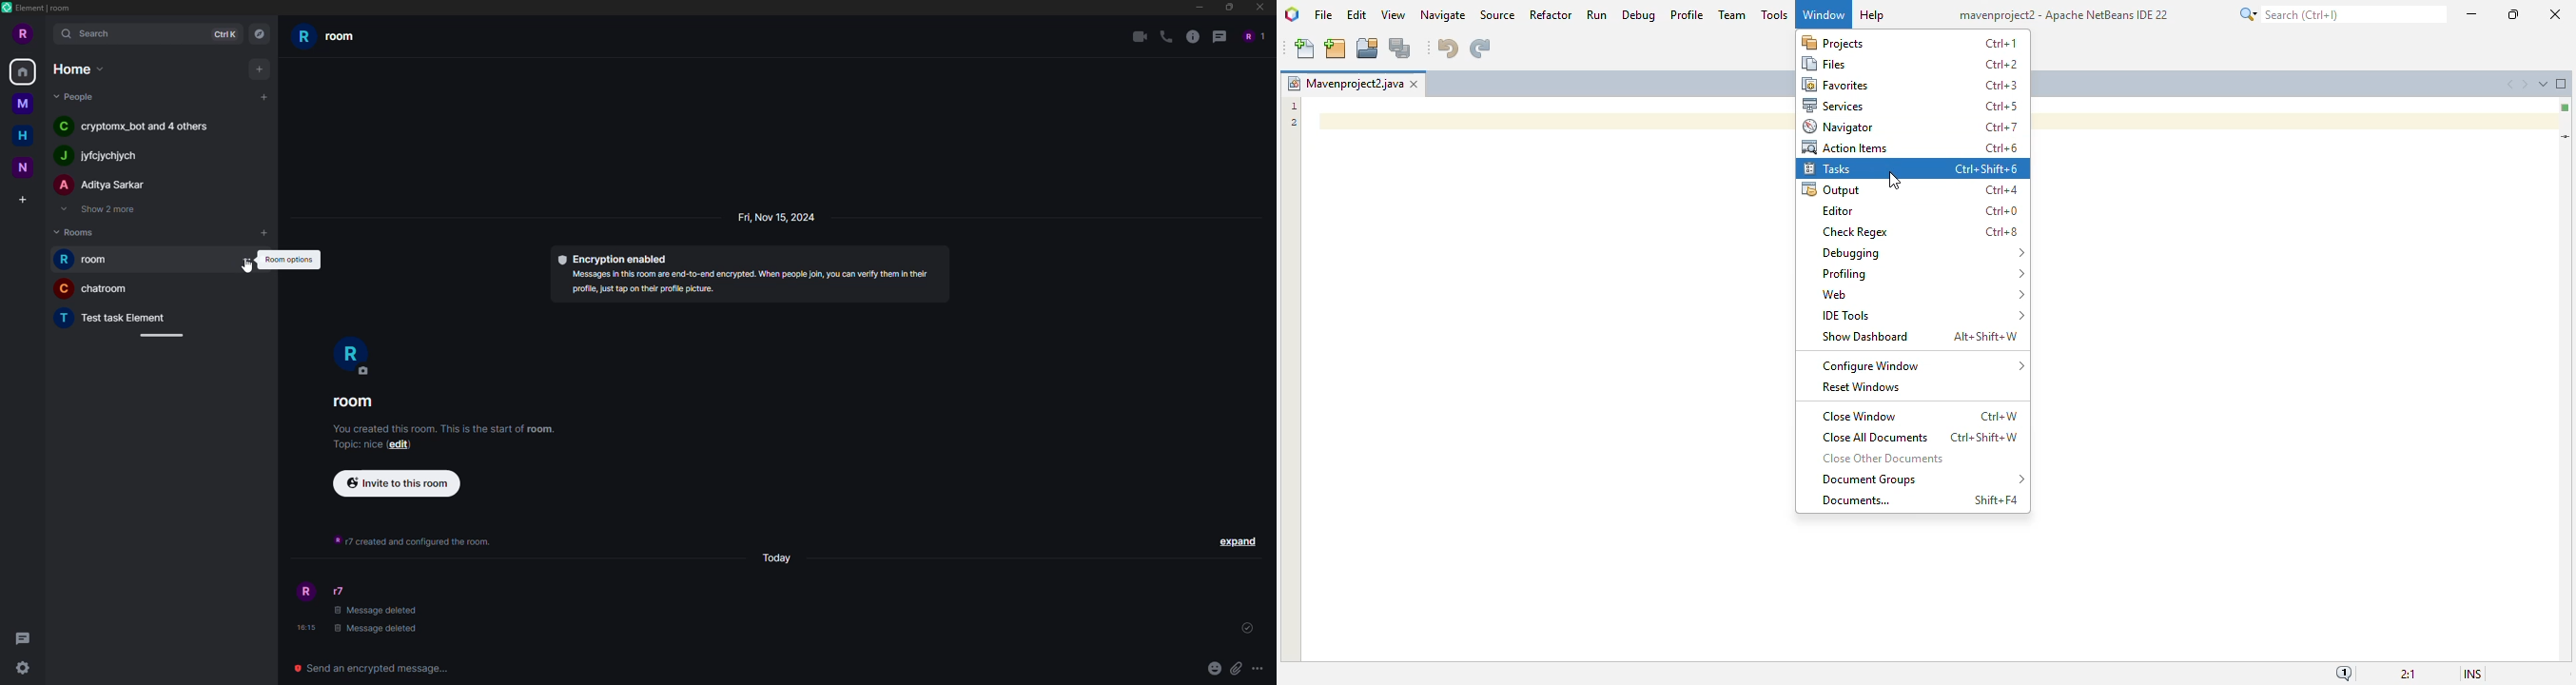 Image resolution: width=2576 pixels, height=700 pixels. Describe the element at coordinates (1261, 7) in the screenshot. I see `close` at that location.